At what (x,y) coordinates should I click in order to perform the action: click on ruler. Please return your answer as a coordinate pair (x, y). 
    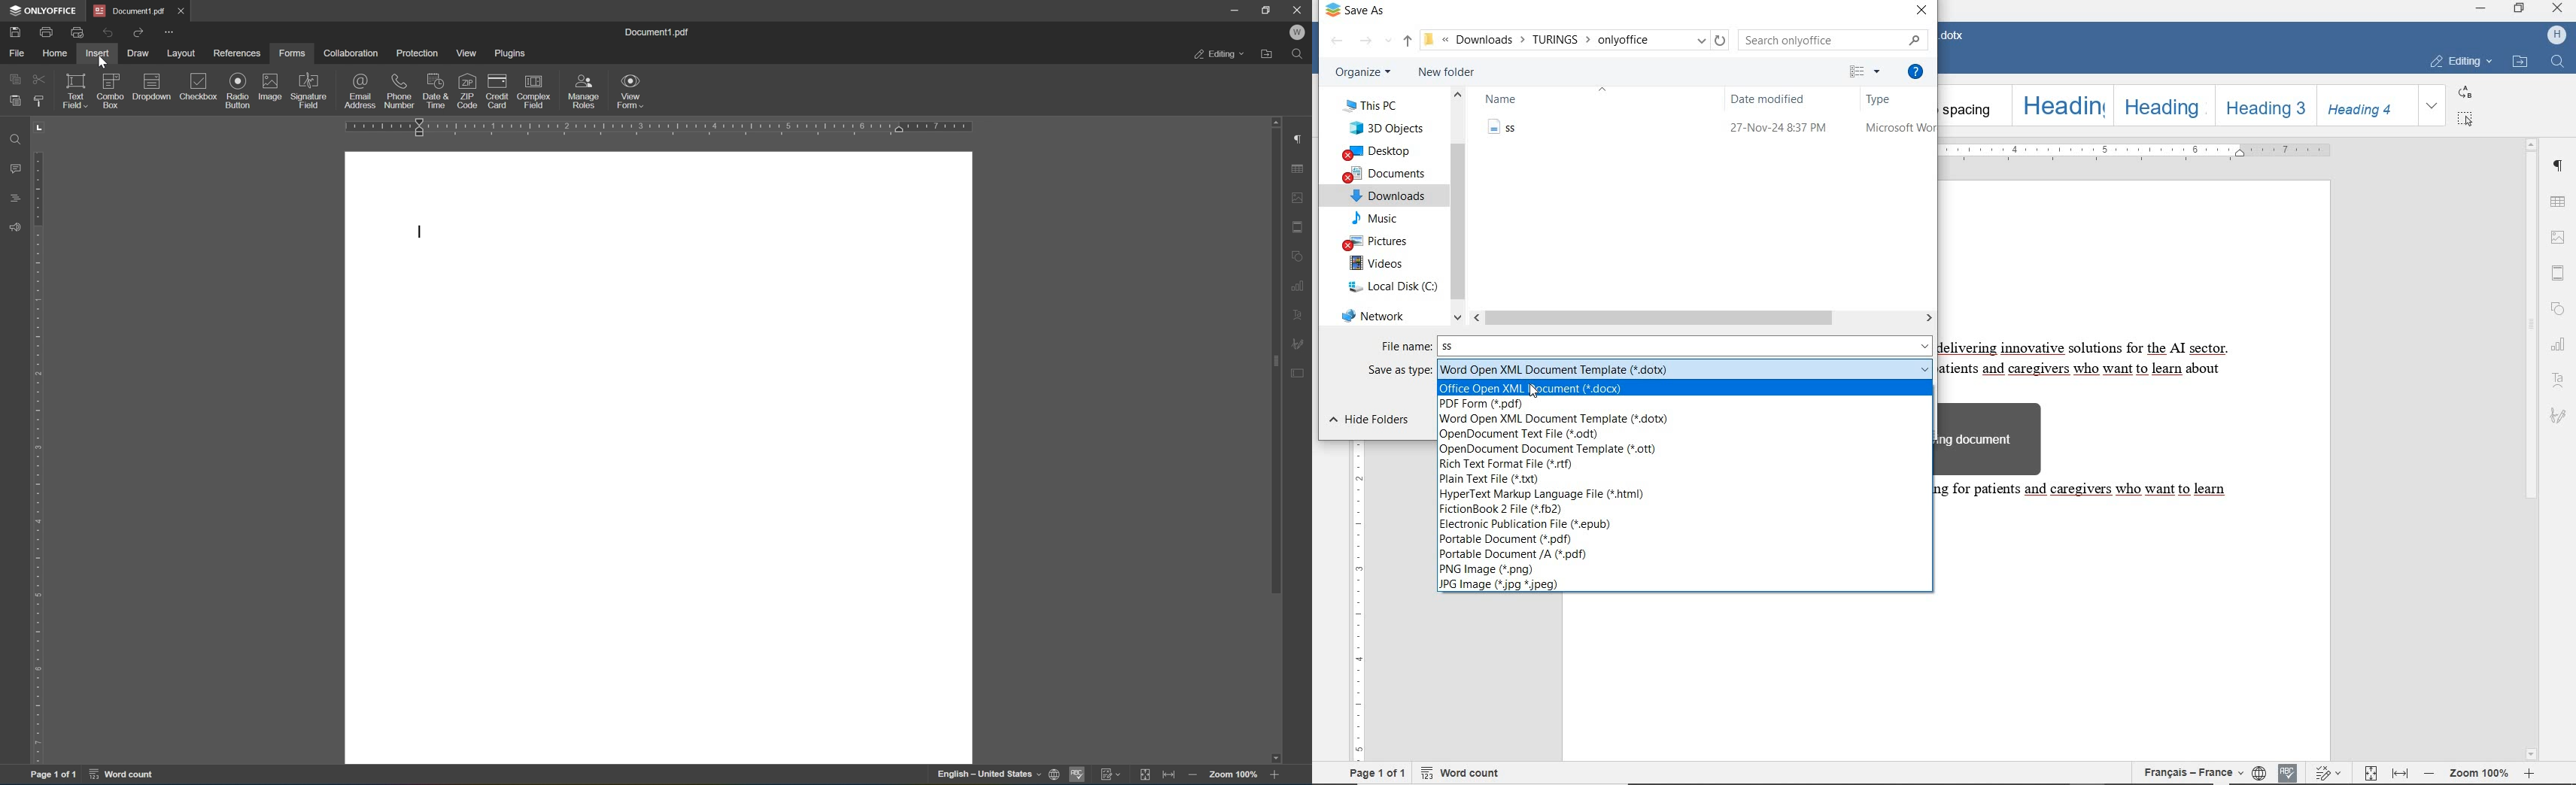
    Looking at the image, I should click on (663, 128).